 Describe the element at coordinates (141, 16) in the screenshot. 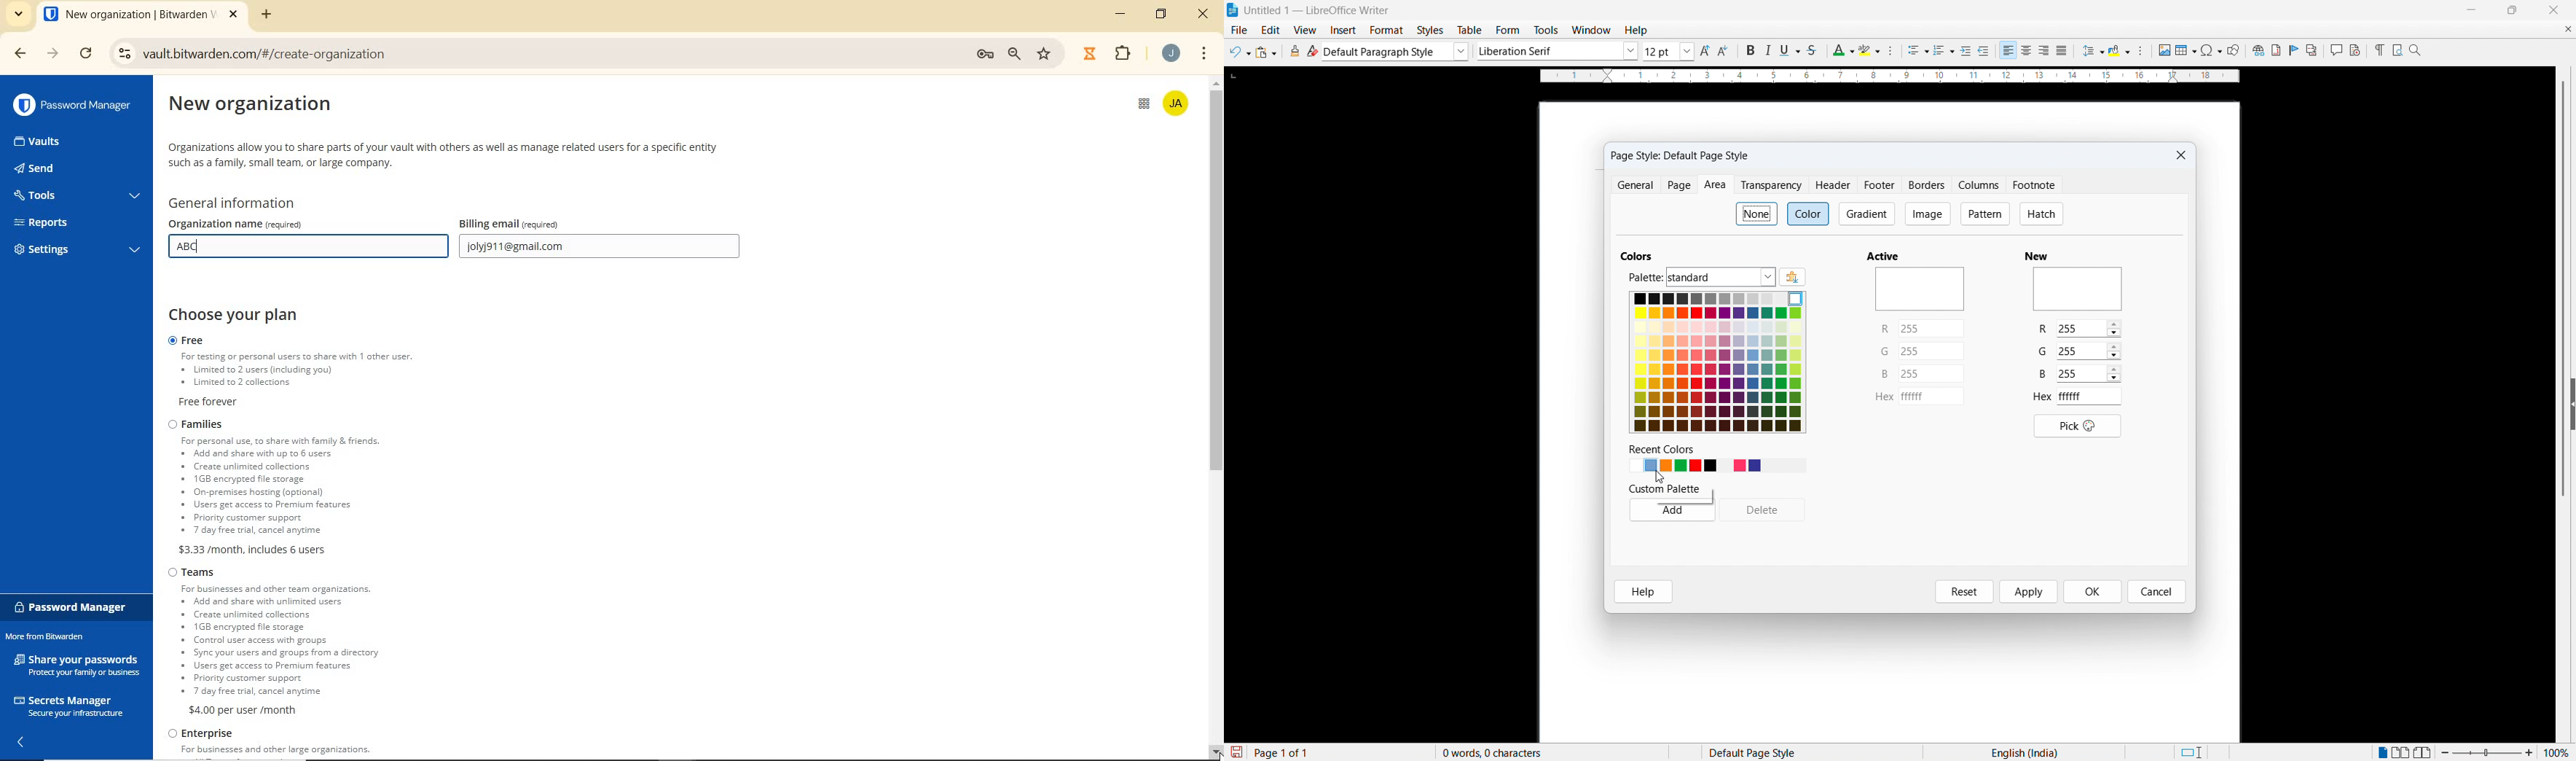

I see `Bitwarden Web Vault` at that location.